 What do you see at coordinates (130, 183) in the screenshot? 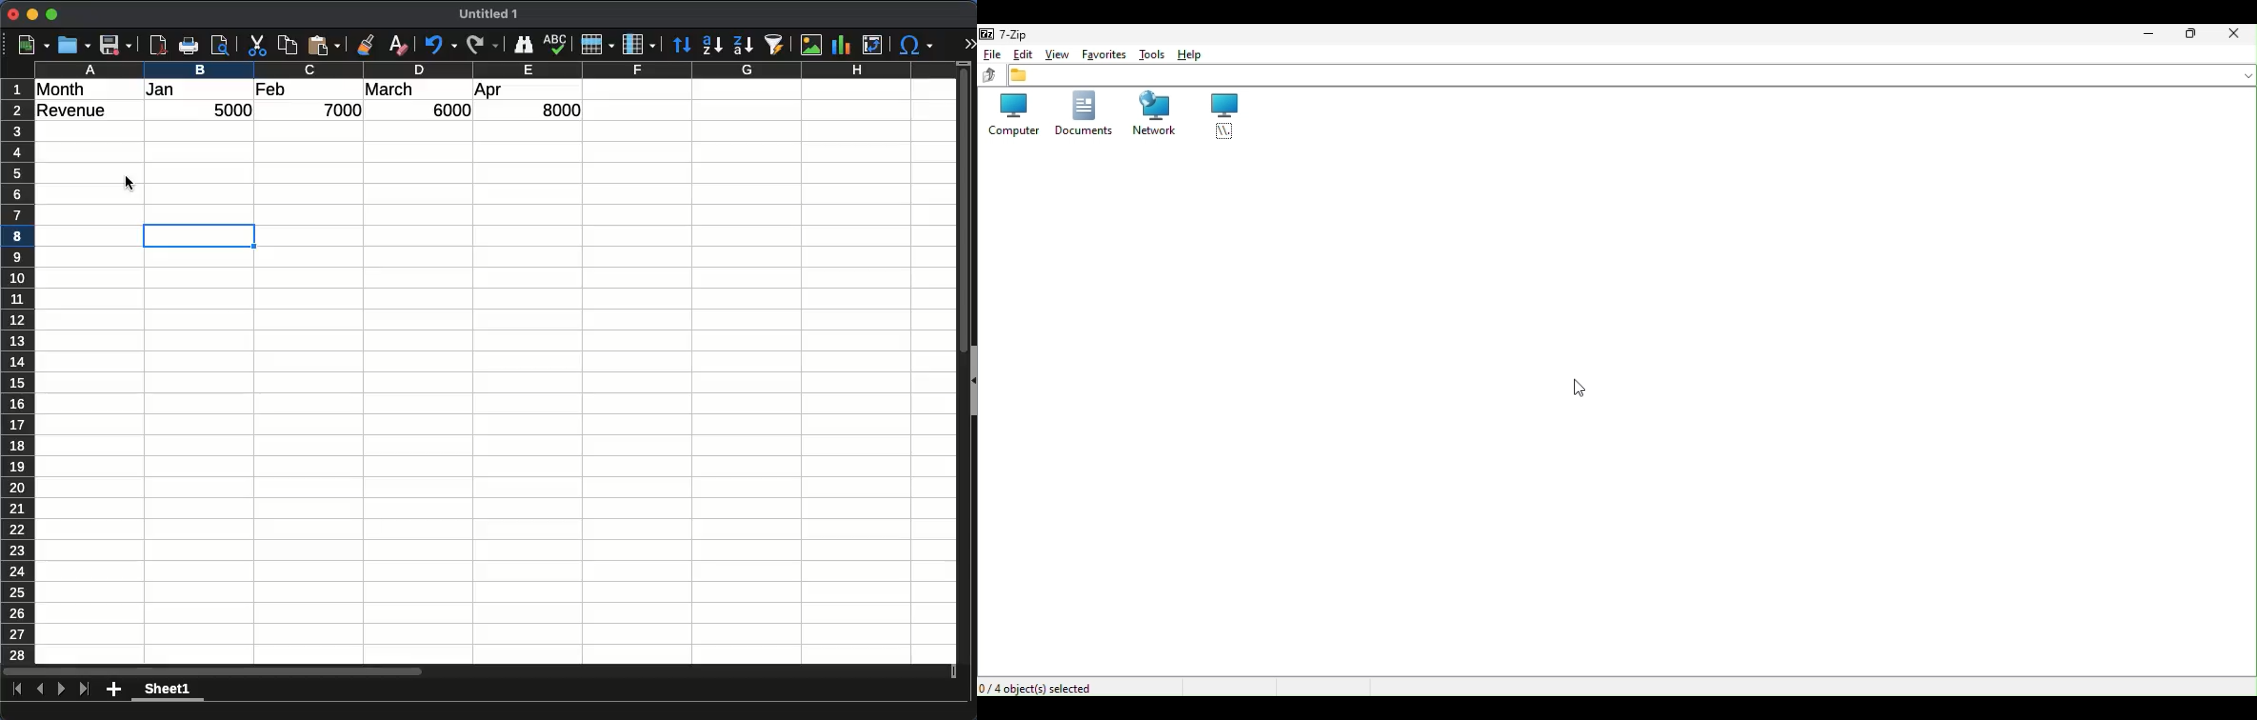
I see `cursor` at bounding box center [130, 183].